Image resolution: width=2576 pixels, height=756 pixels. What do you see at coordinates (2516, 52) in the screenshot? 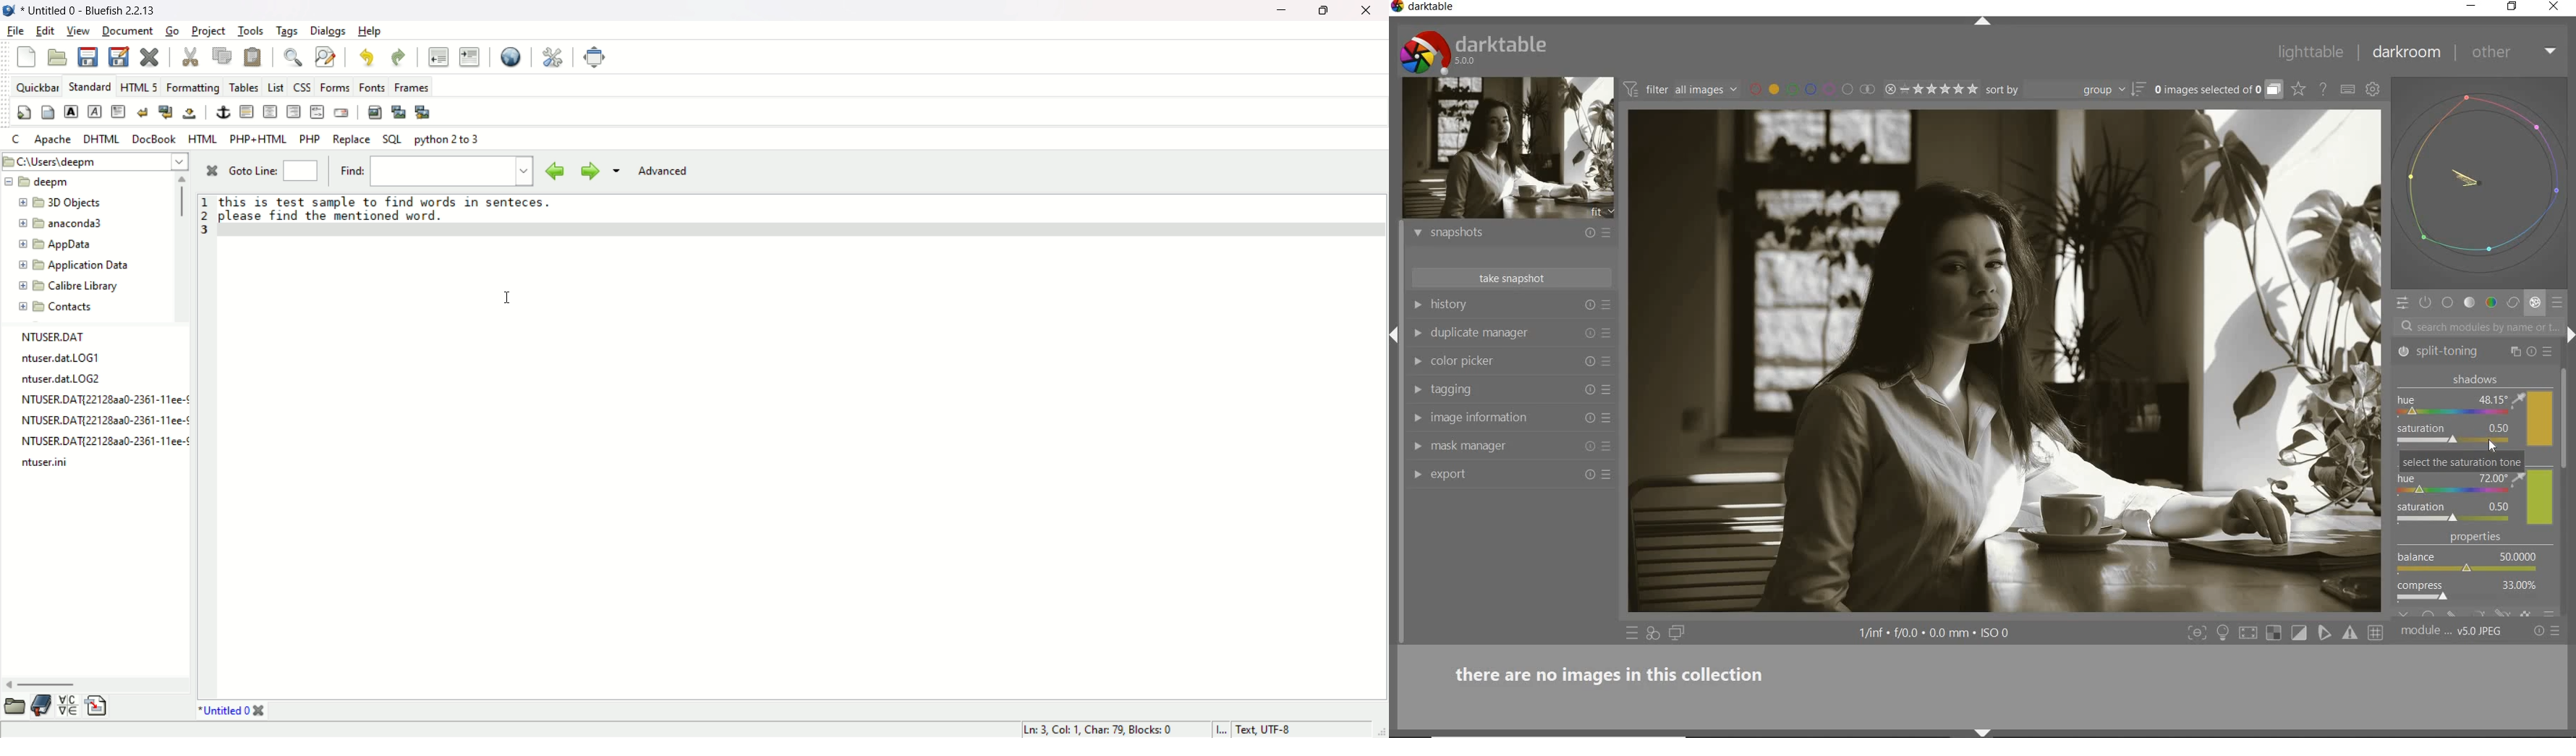
I see `other` at bounding box center [2516, 52].